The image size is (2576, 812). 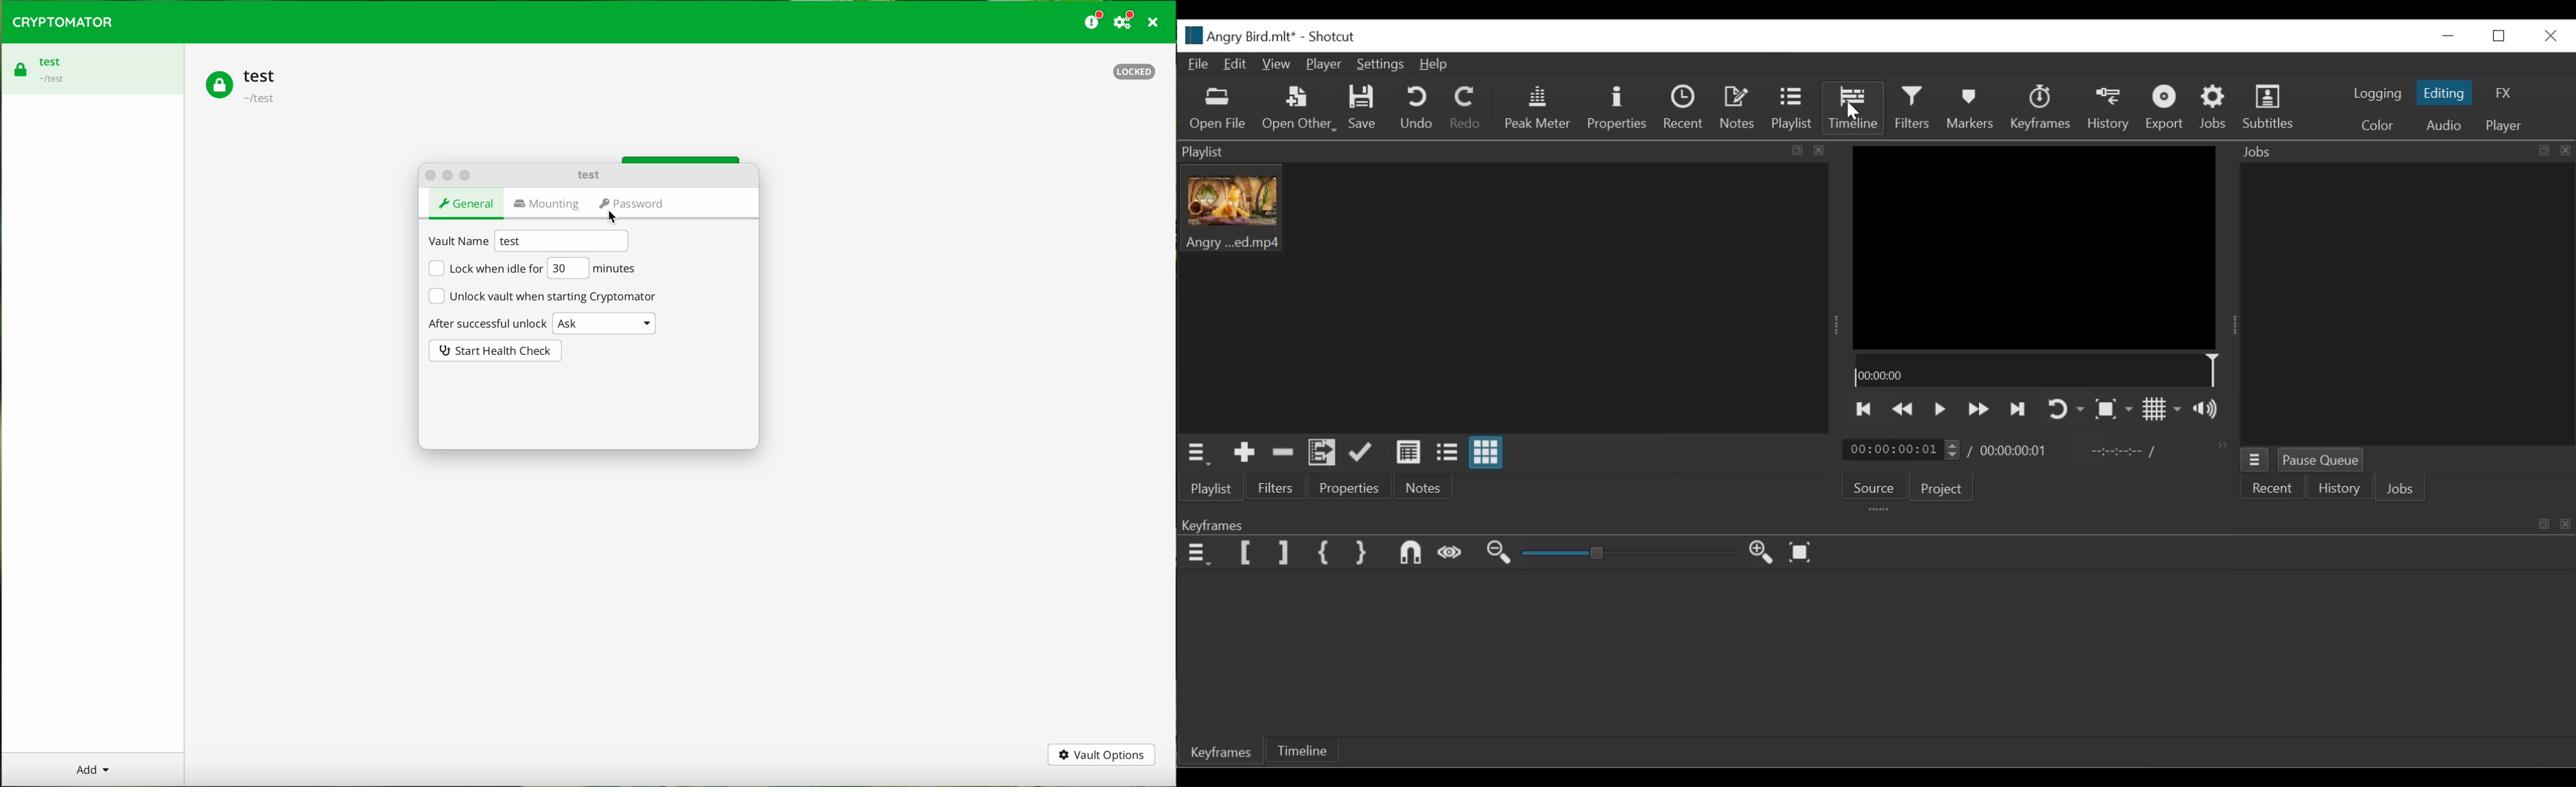 What do you see at coordinates (1324, 554) in the screenshot?
I see `Set First Simple Keyframe` at bounding box center [1324, 554].